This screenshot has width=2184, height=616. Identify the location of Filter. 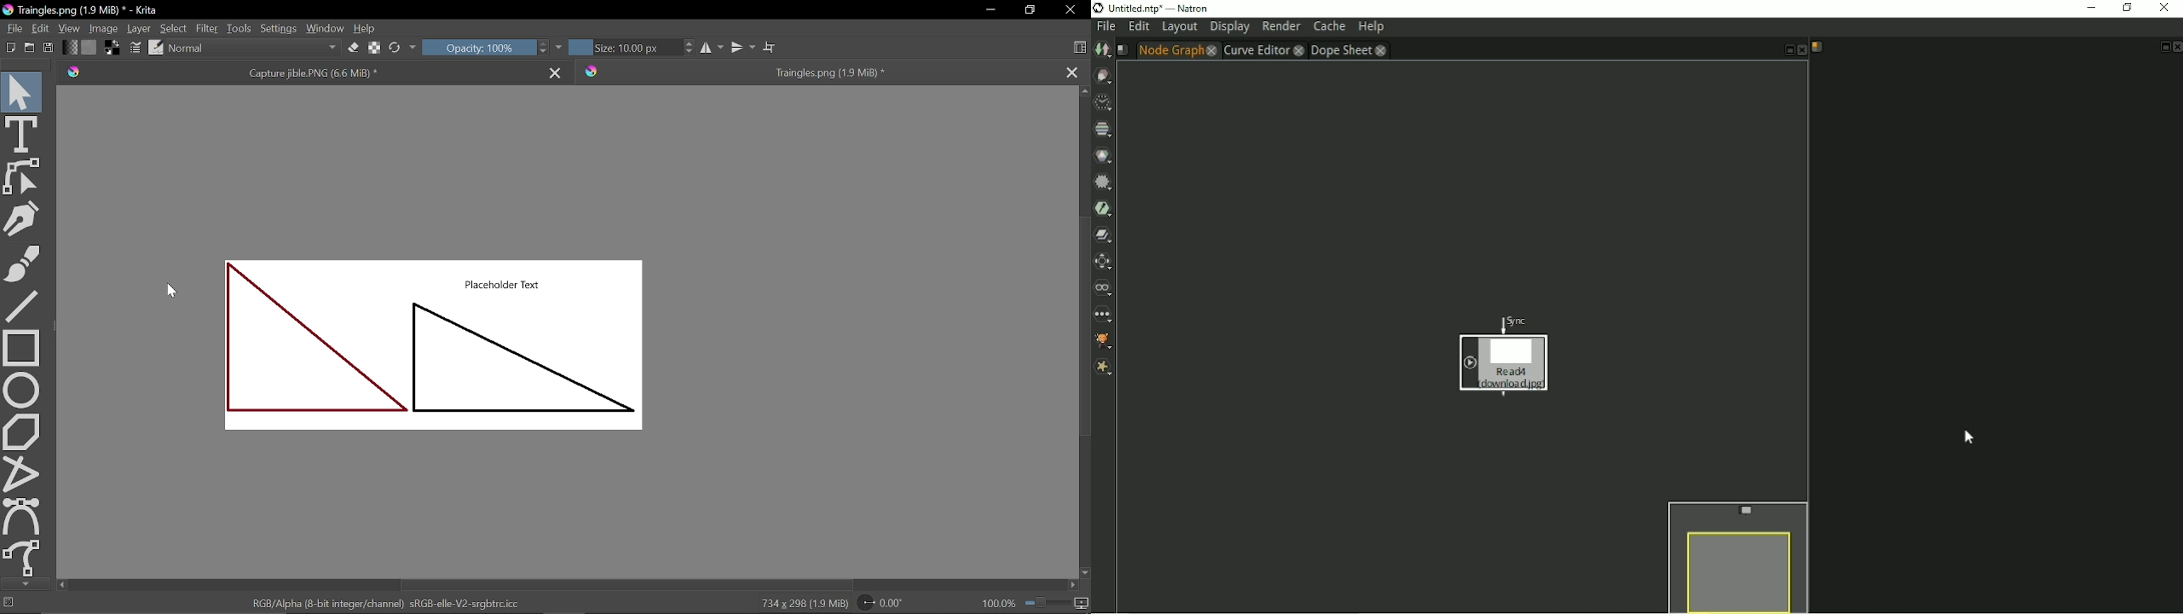
(206, 28).